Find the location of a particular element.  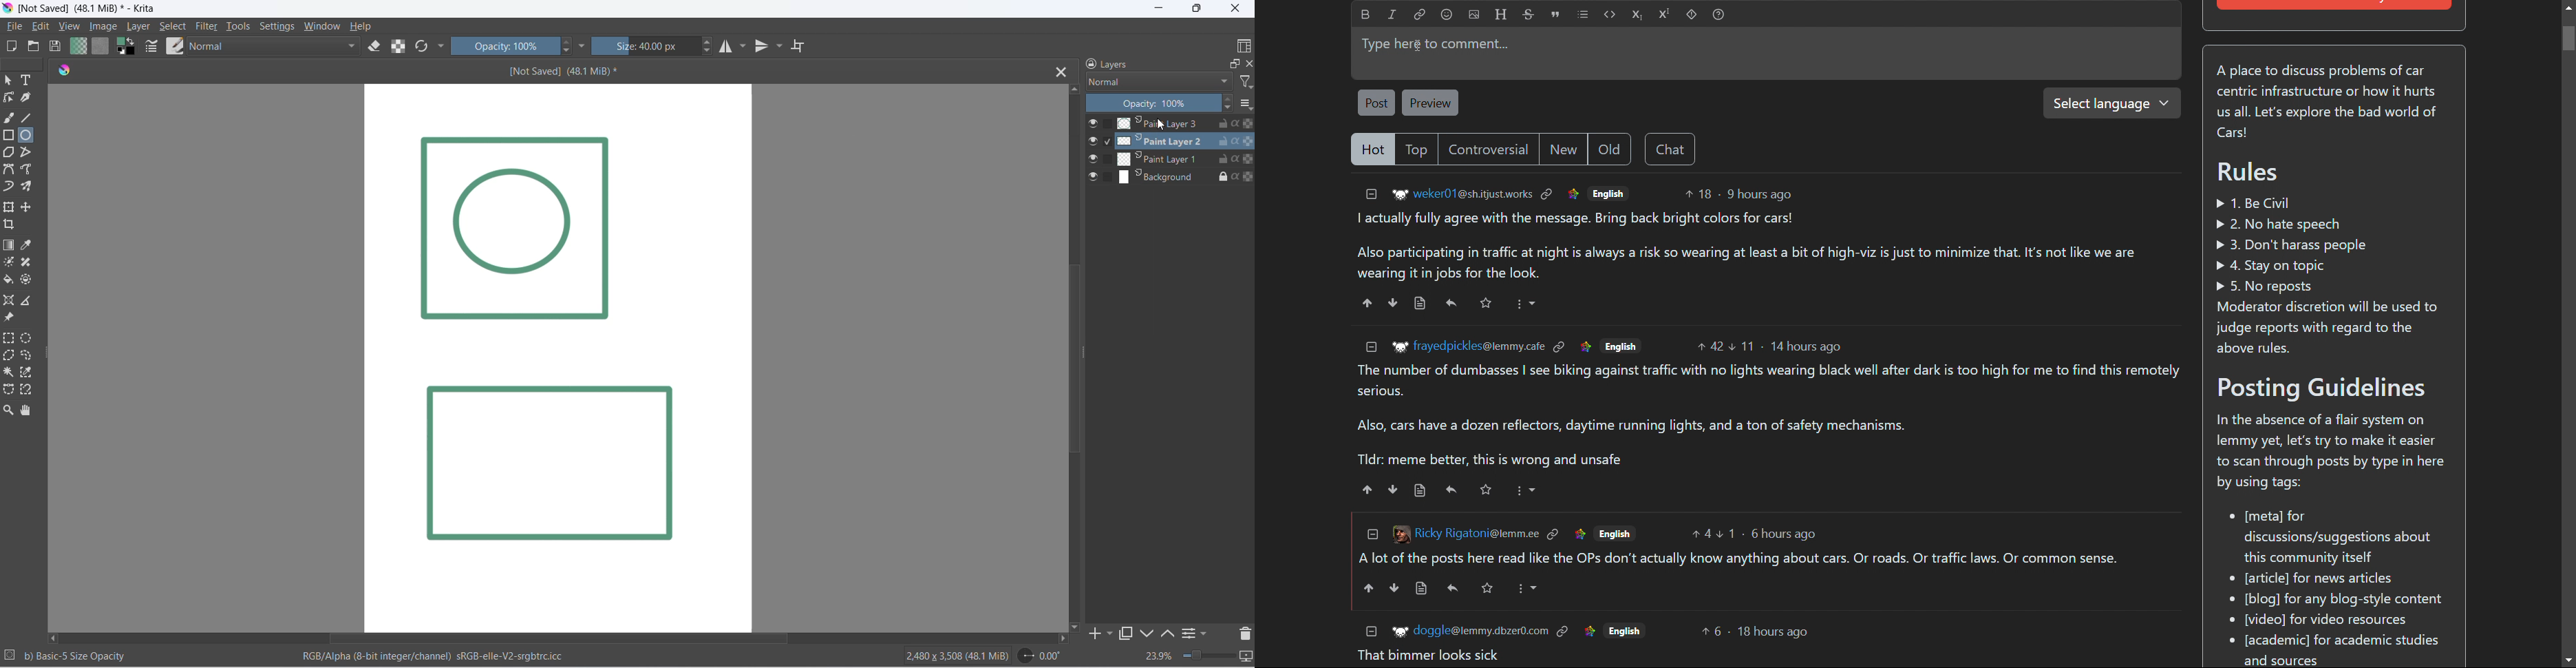

Alot of the posts here read like the OPs don't actually know anything about cars. Or roads. Or traffic laws. Or common sense. is located at coordinates (1741, 560).